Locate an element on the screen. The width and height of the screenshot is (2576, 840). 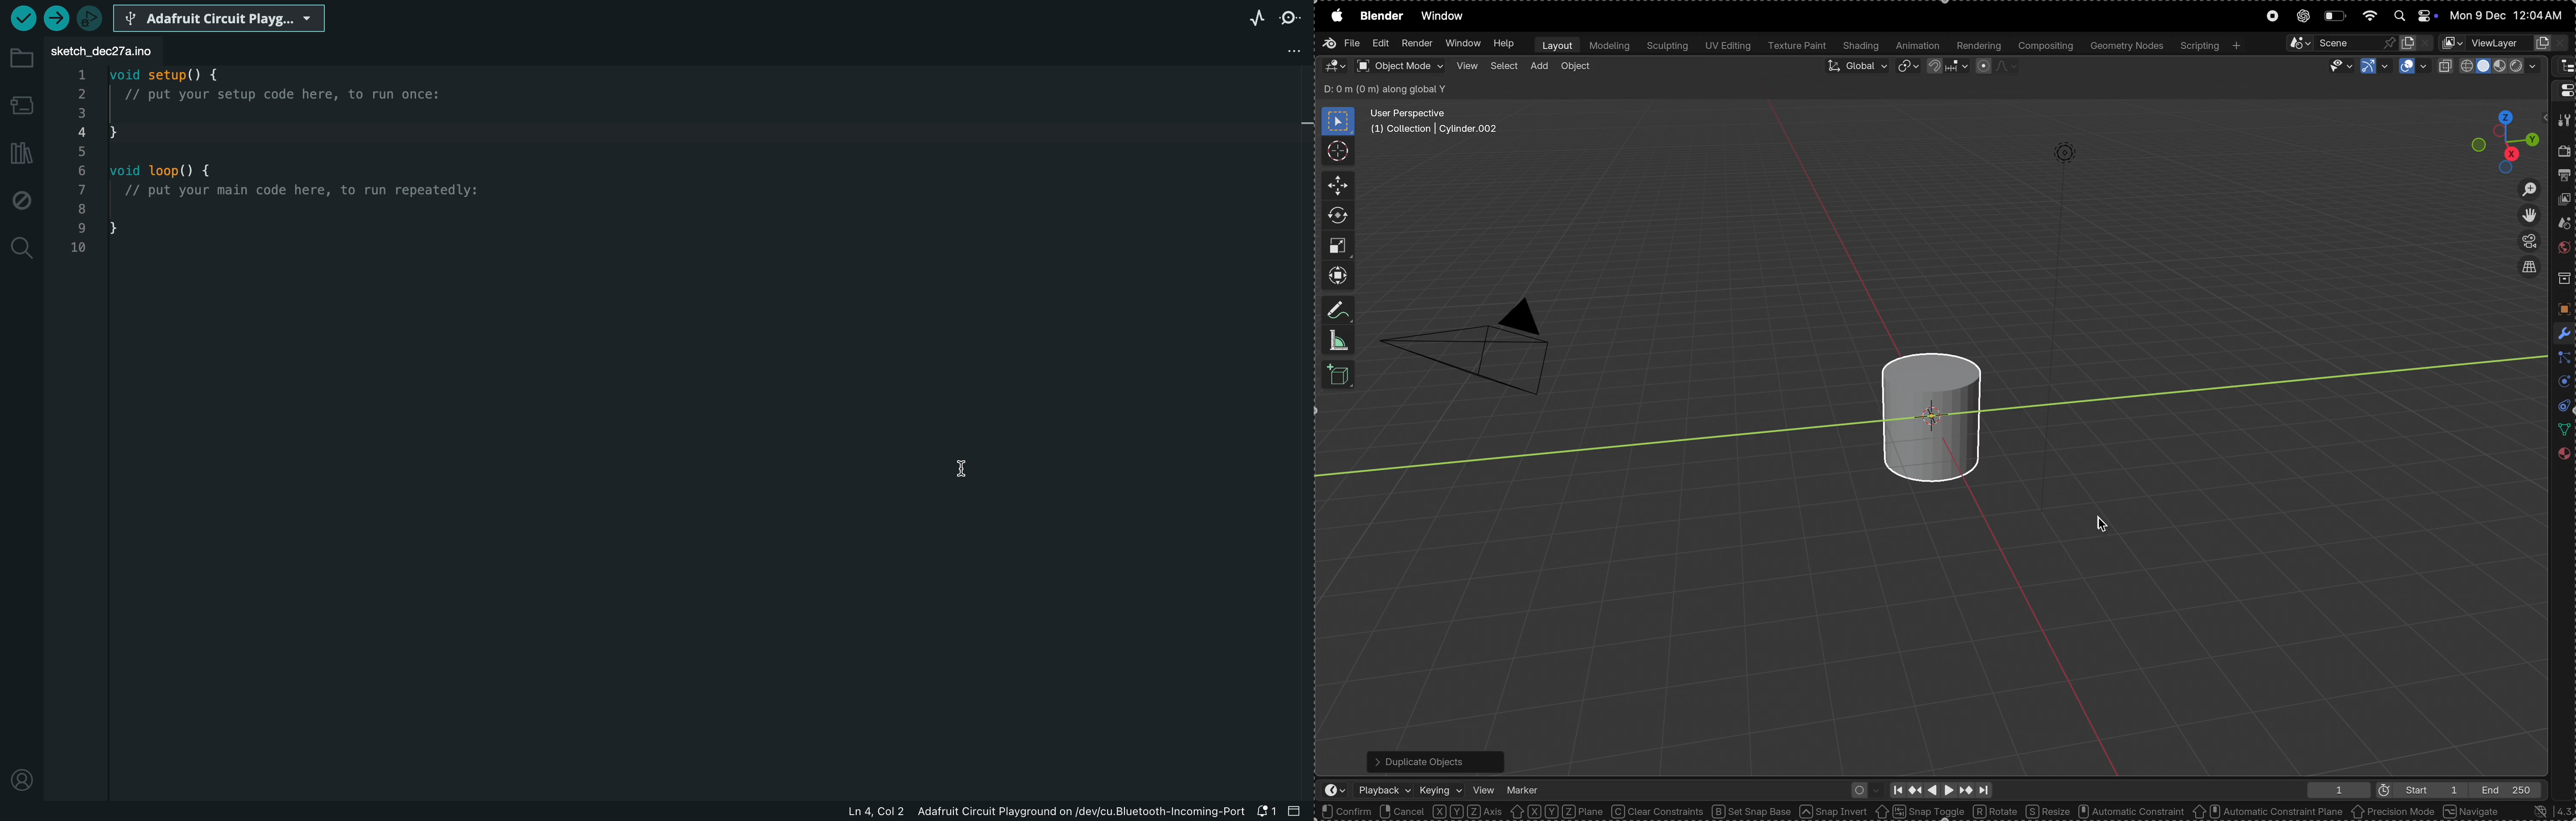
Window is located at coordinates (1462, 44).